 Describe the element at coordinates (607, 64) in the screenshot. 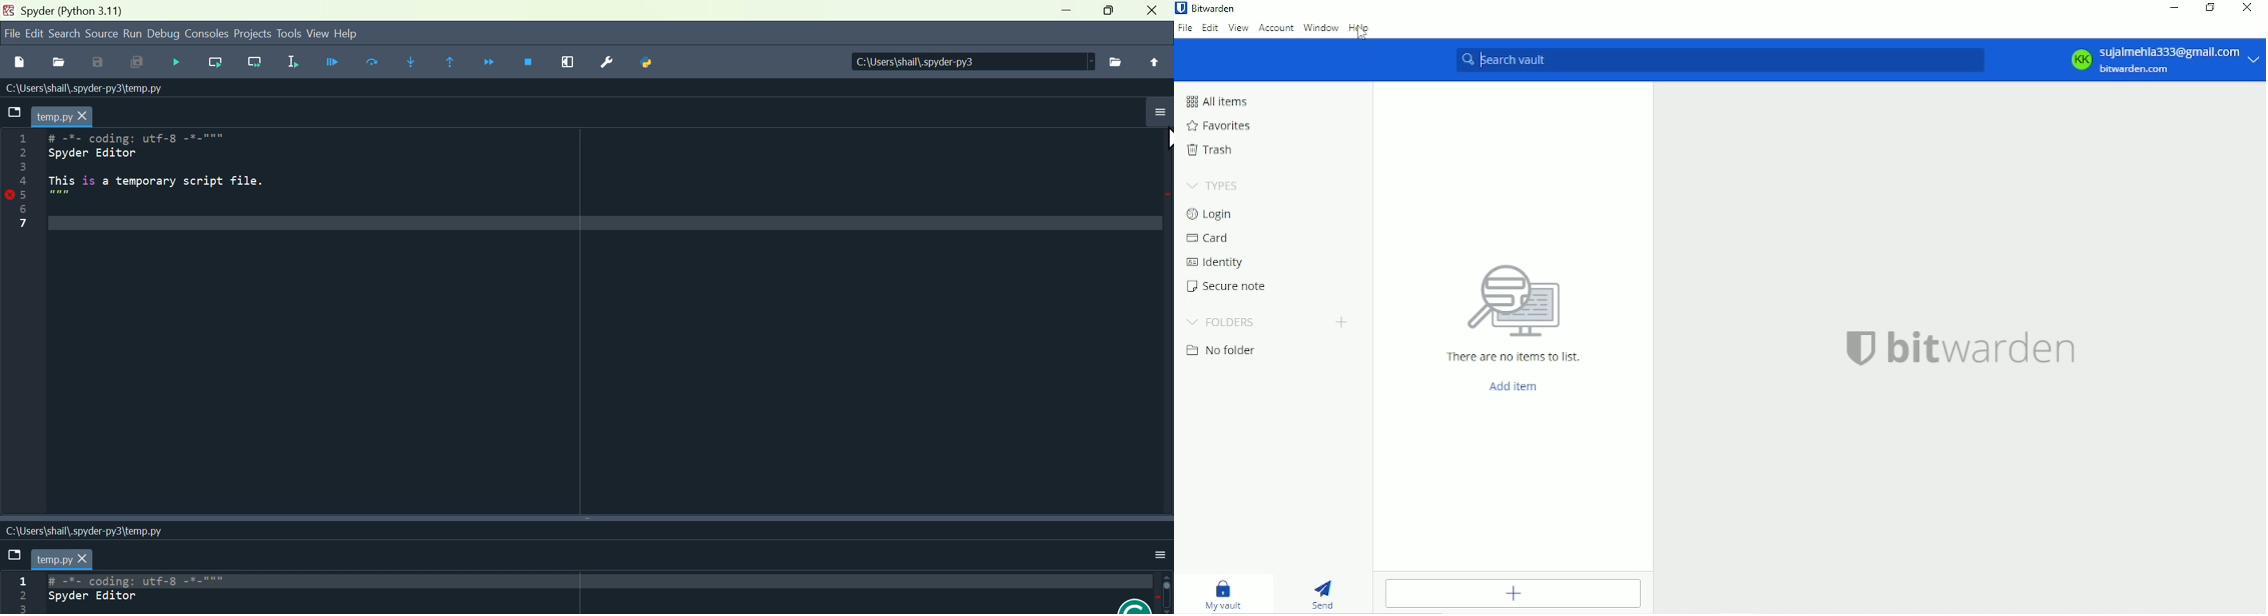

I see `Settings` at that location.